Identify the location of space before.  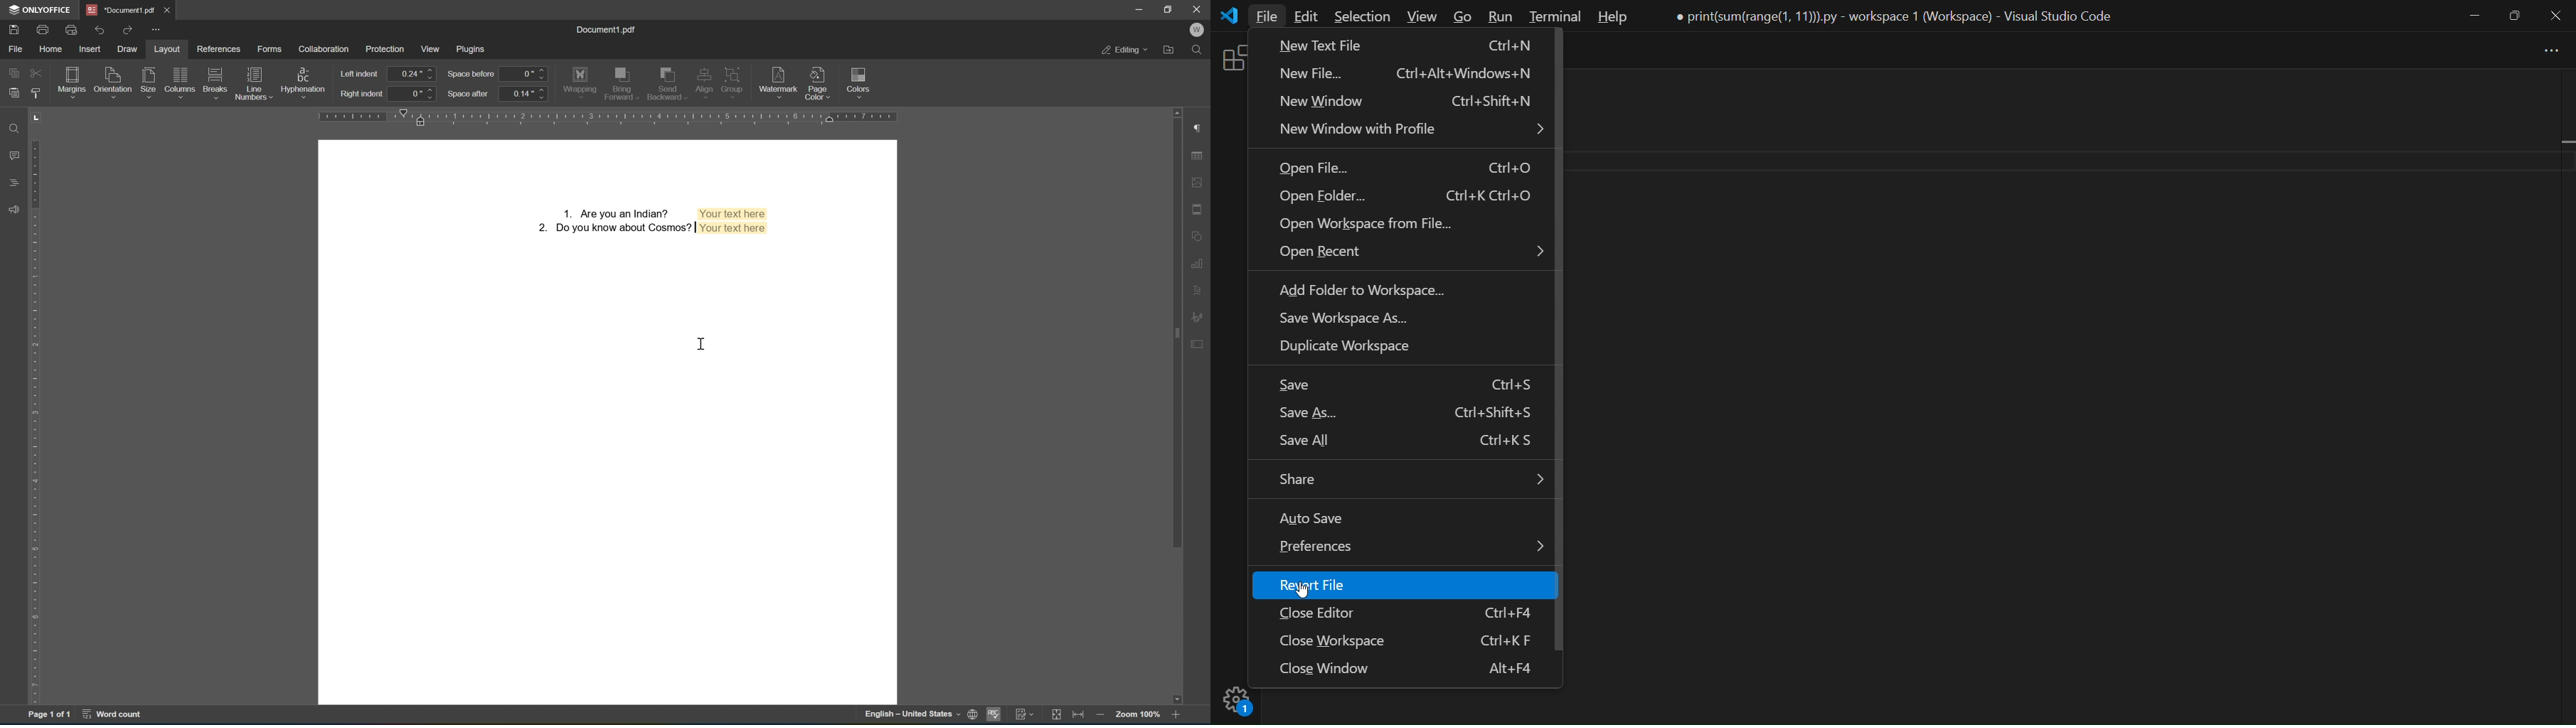
(471, 75).